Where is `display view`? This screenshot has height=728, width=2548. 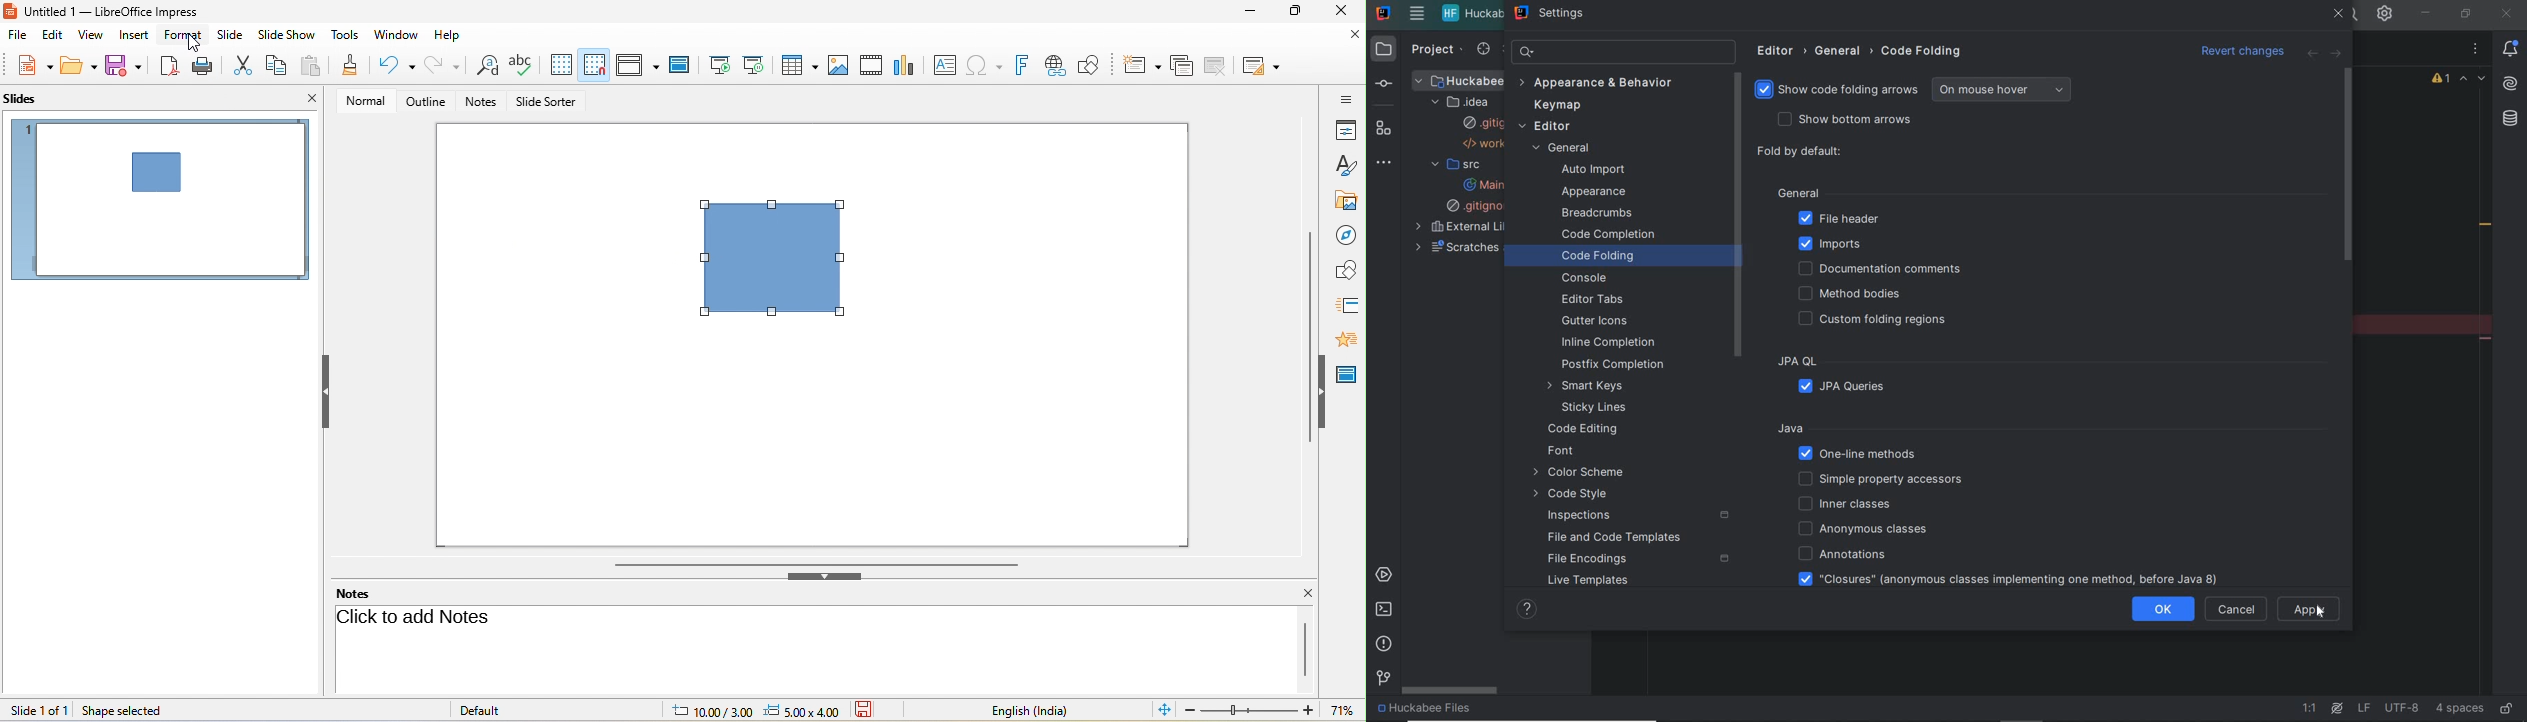
display view is located at coordinates (637, 64).